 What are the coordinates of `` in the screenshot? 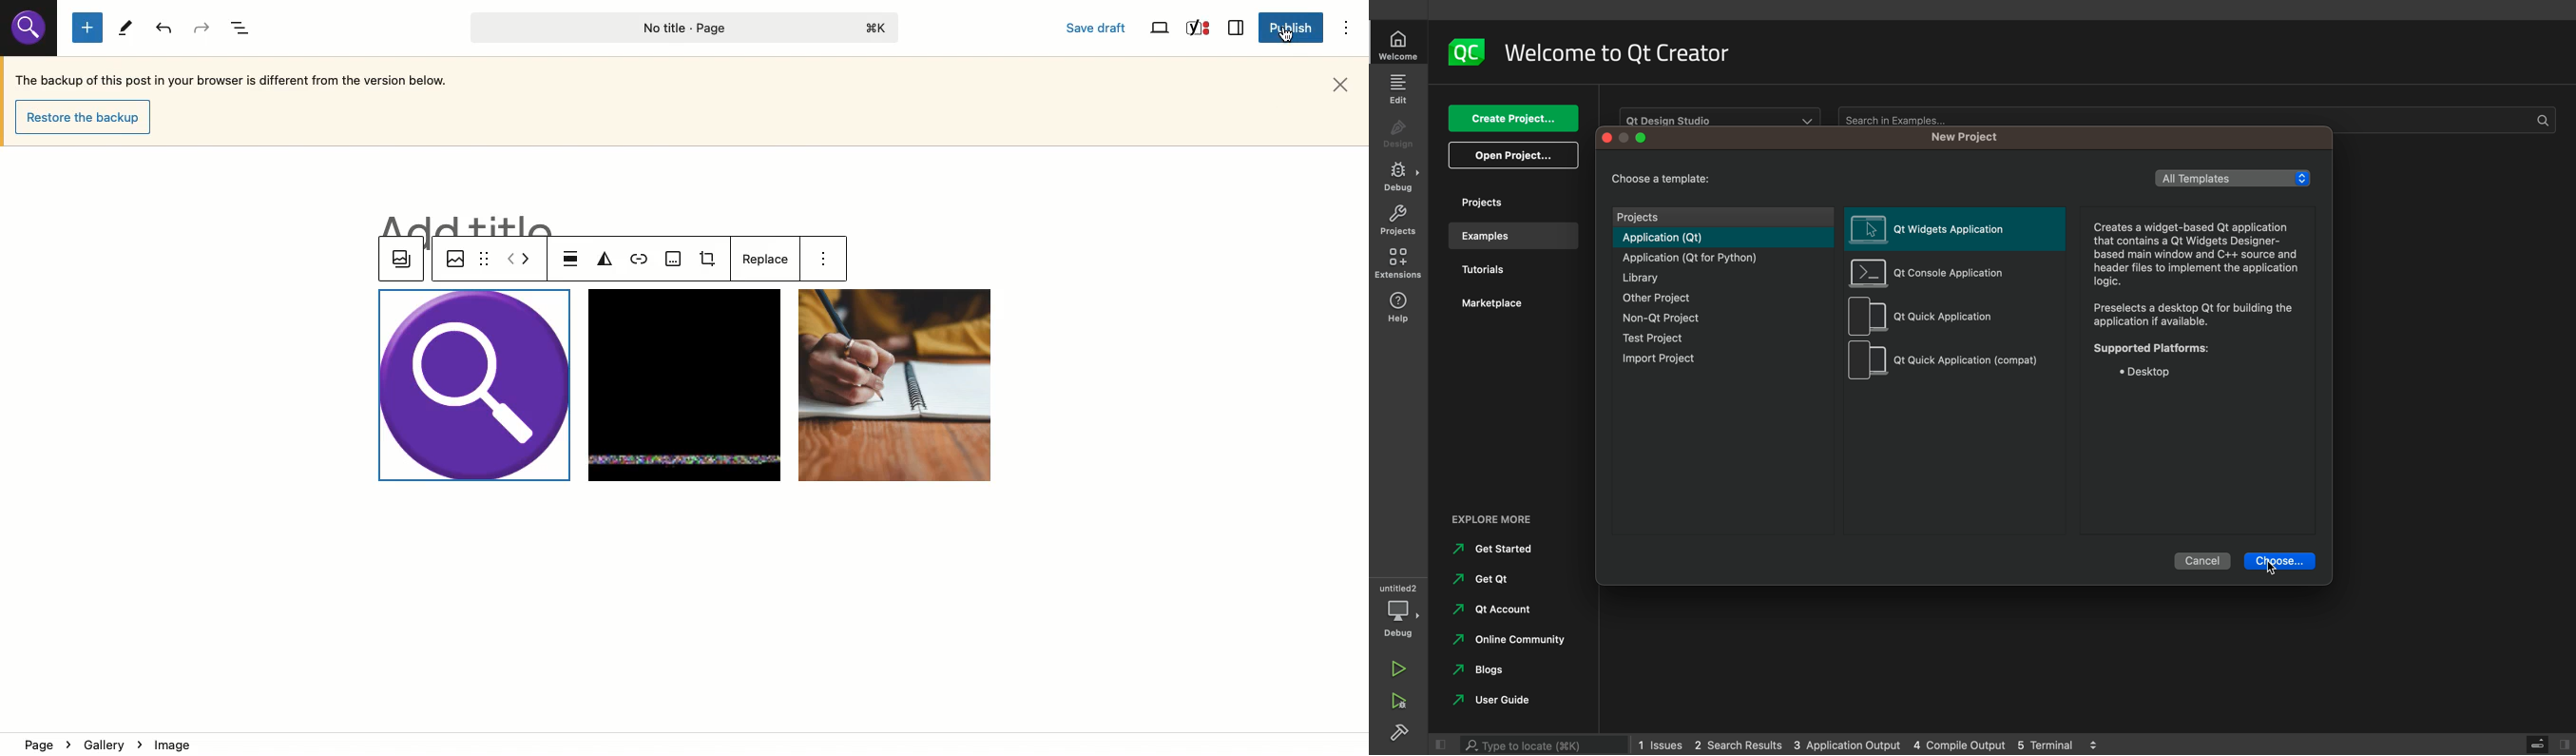 It's located at (1399, 177).